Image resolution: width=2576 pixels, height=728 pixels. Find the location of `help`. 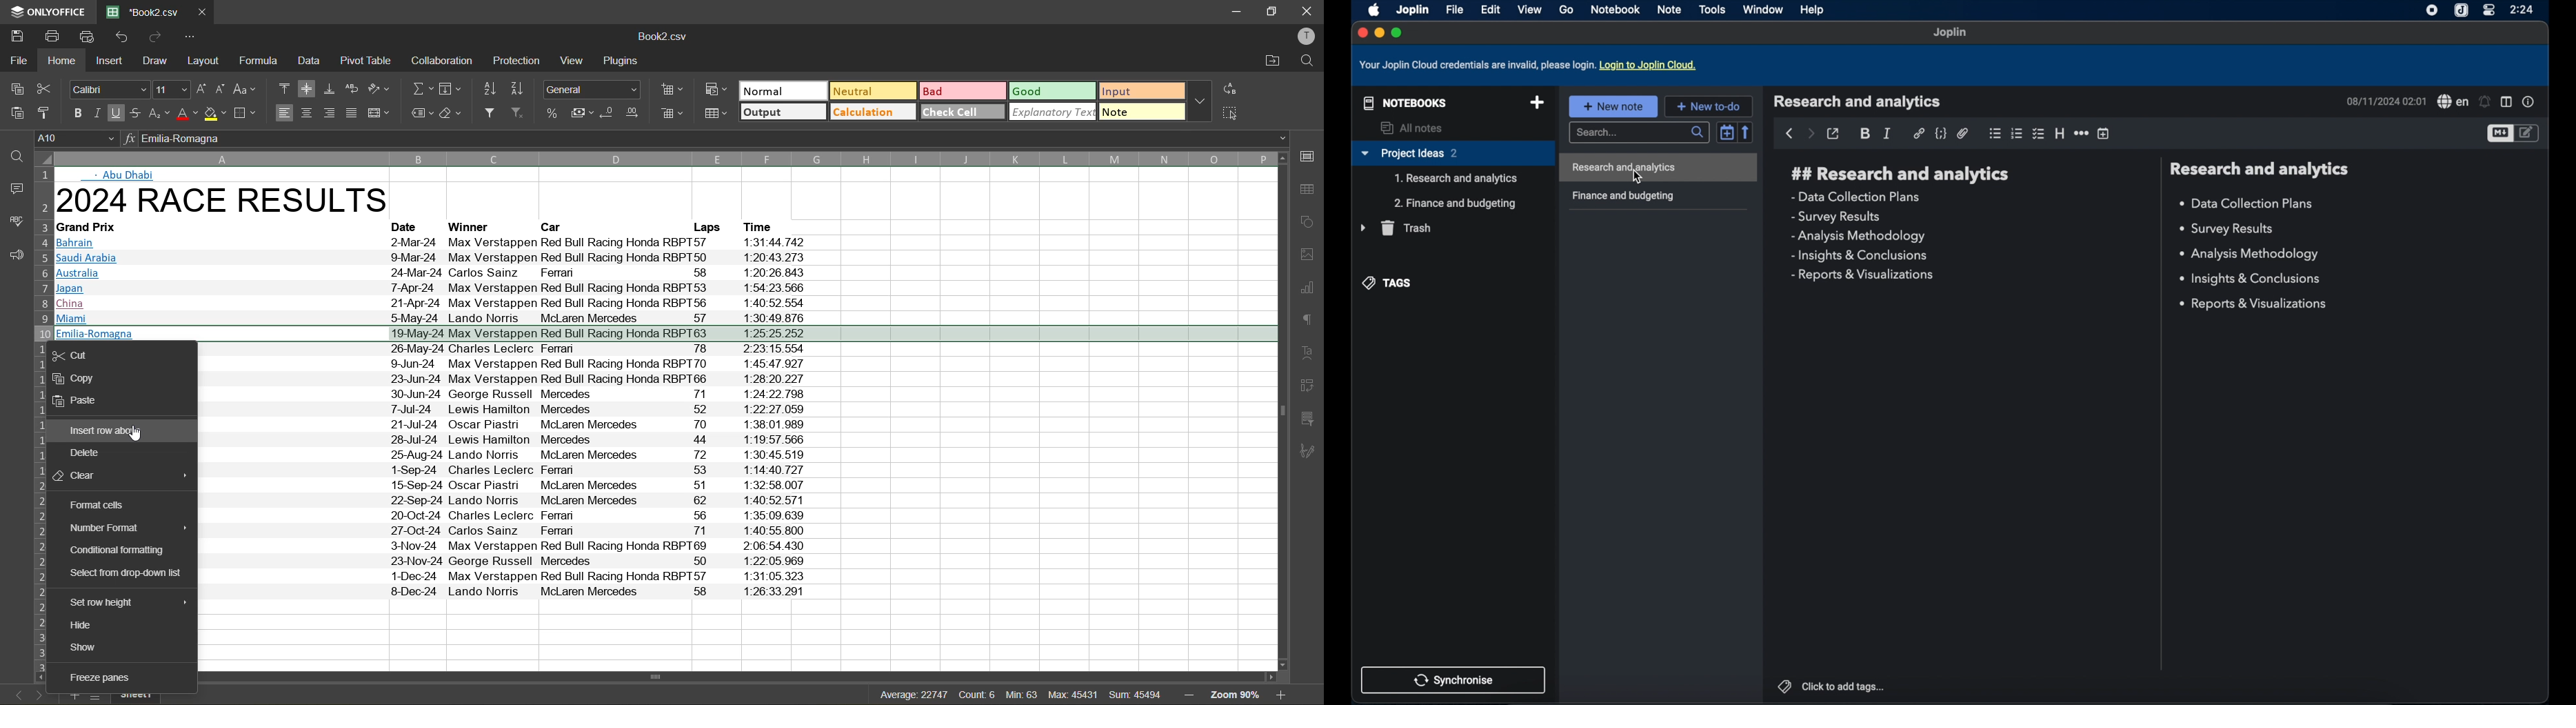

help is located at coordinates (1813, 11).